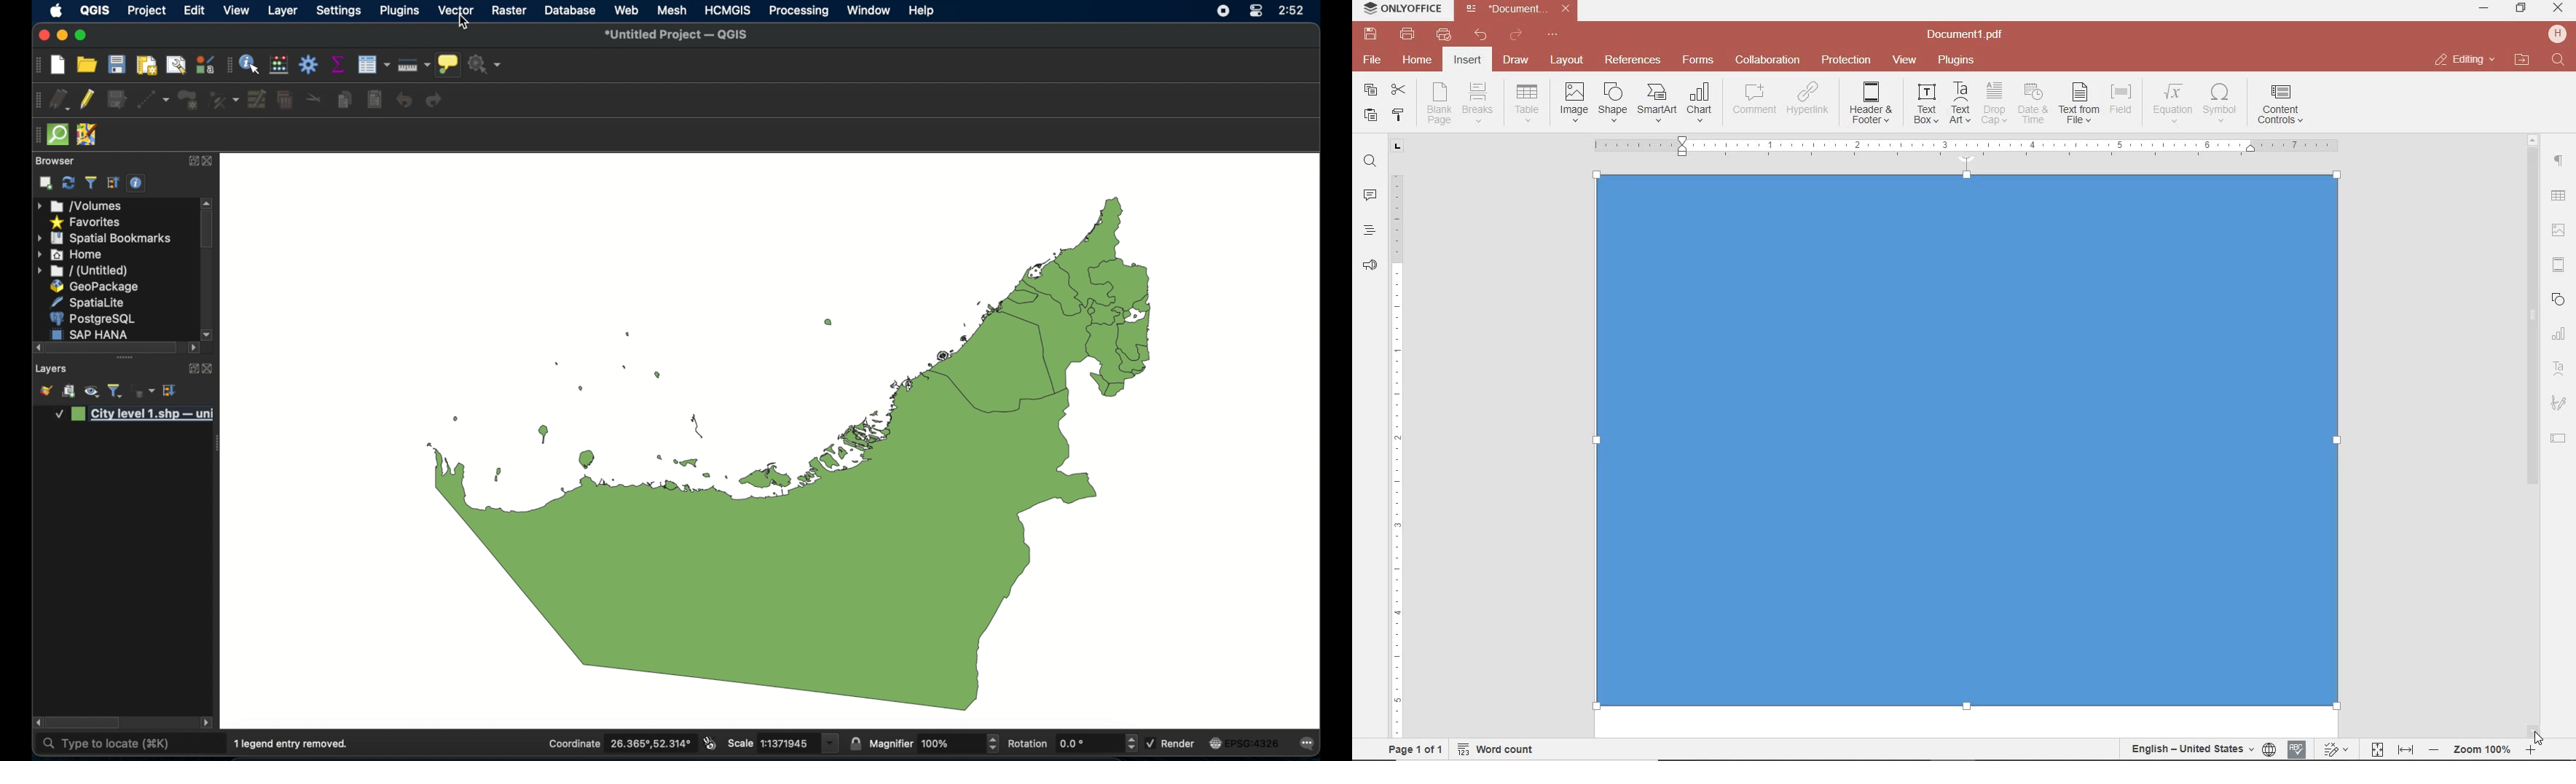 This screenshot has width=2576, height=784. Describe the element at coordinates (1531, 101) in the screenshot. I see `insert drop down` at that location.